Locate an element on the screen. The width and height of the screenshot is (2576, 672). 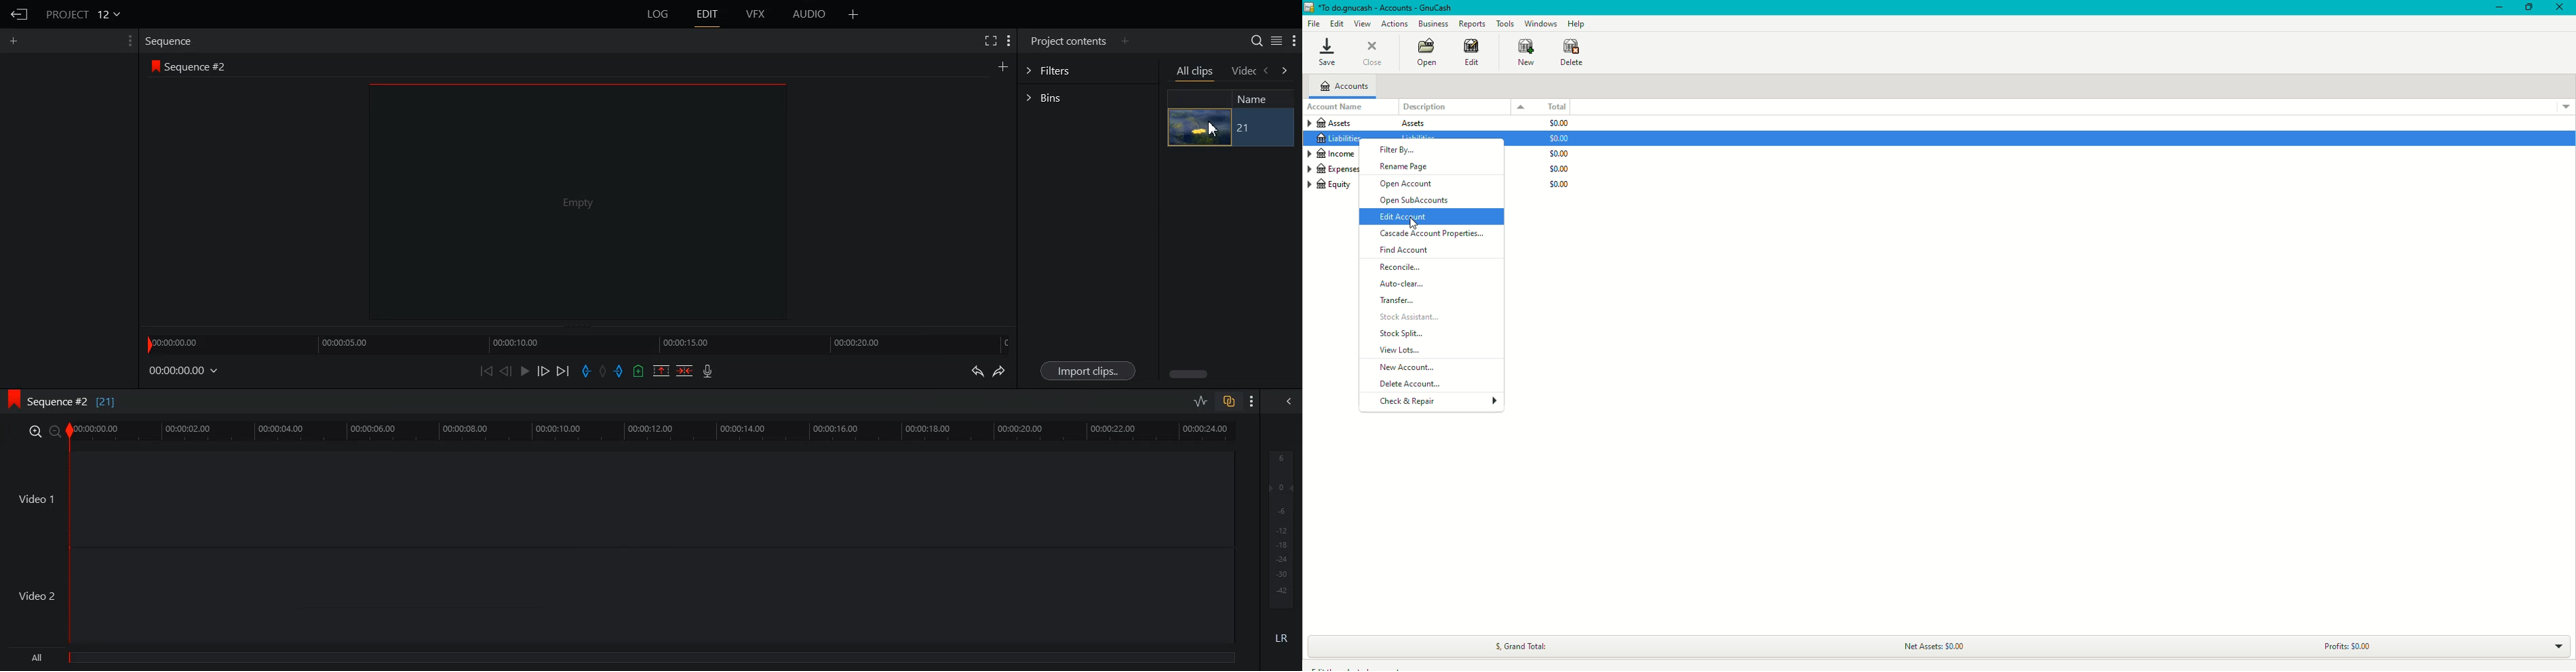
Show Setting Menu is located at coordinates (1009, 41).